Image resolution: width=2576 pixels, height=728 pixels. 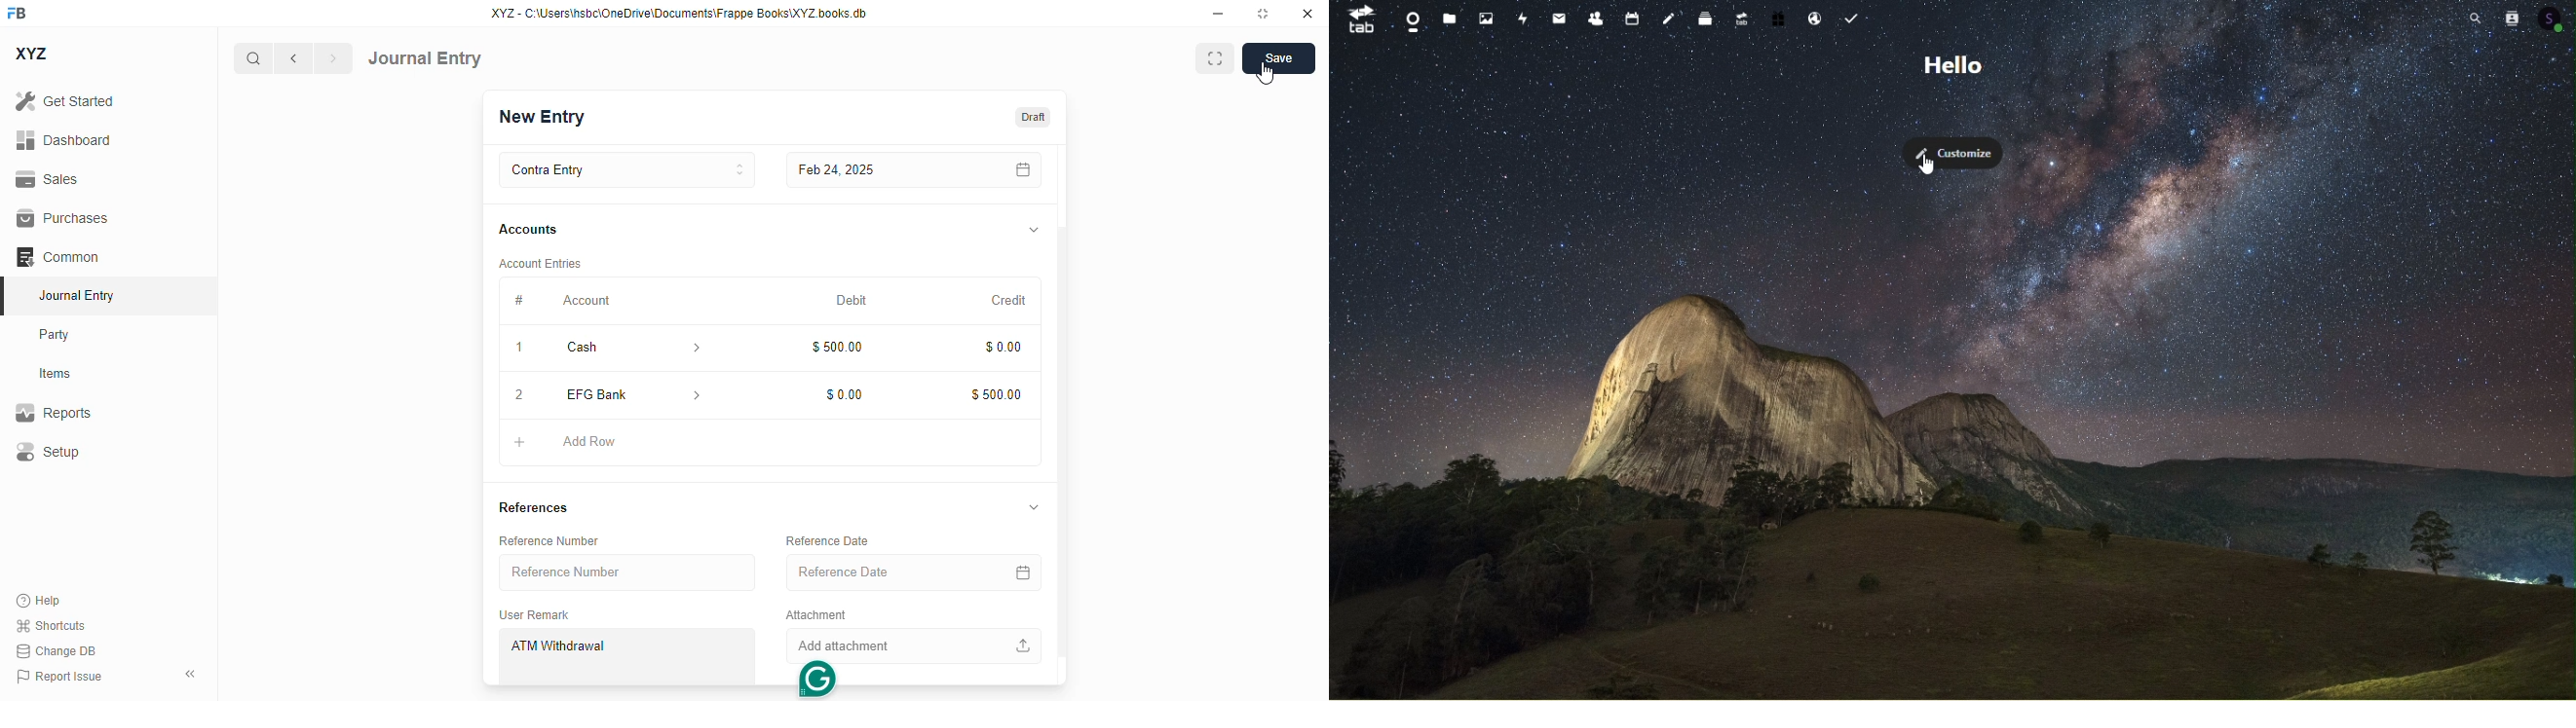 I want to click on maximise window, so click(x=1215, y=58).